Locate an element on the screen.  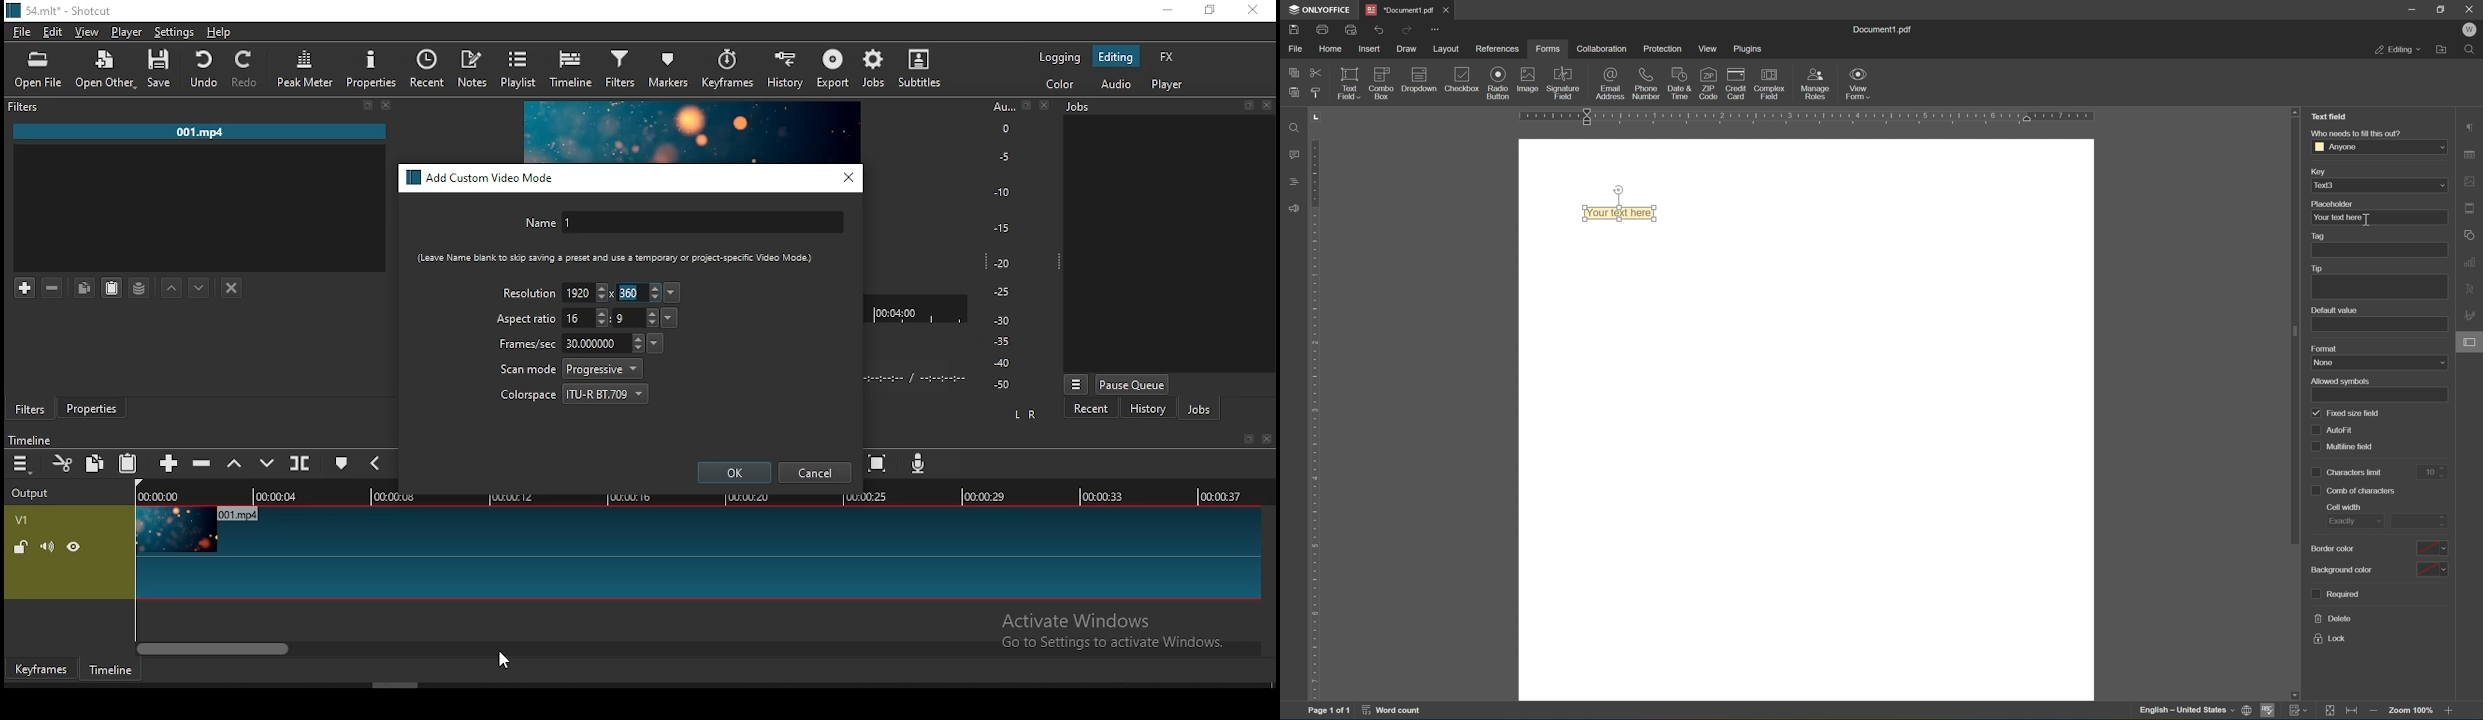
output is located at coordinates (33, 494).